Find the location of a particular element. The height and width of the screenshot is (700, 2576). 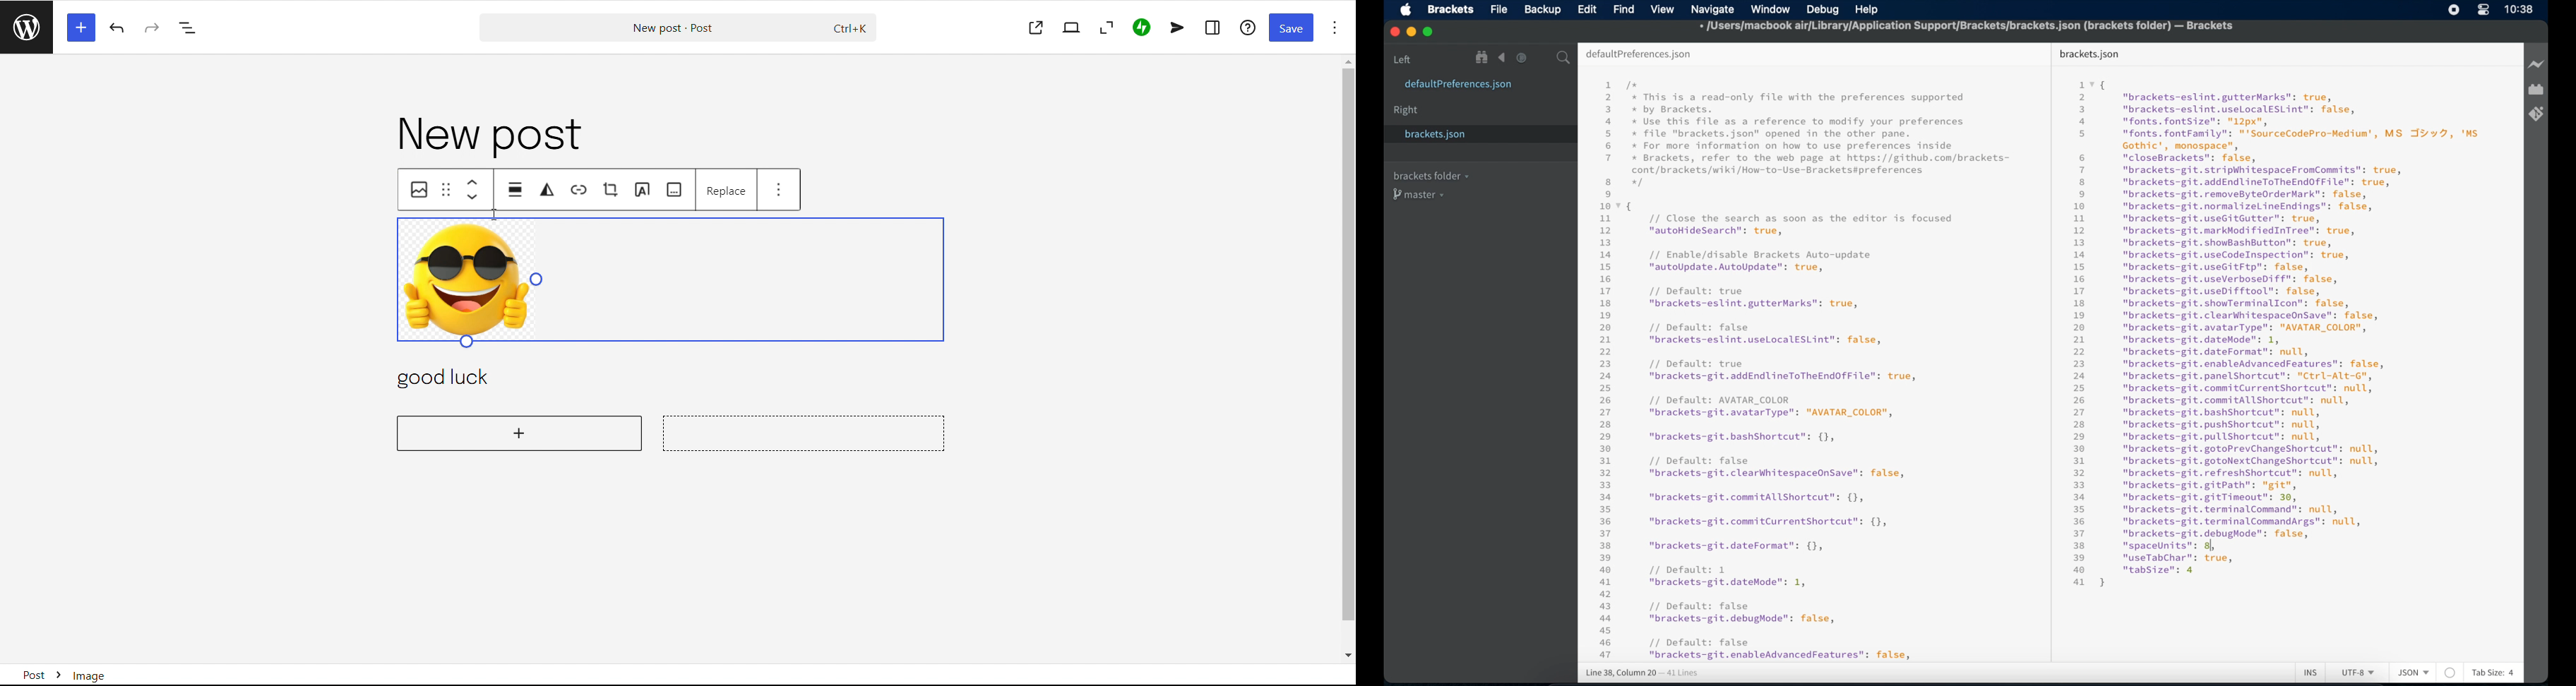

right is located at coordinates (1406, 111).